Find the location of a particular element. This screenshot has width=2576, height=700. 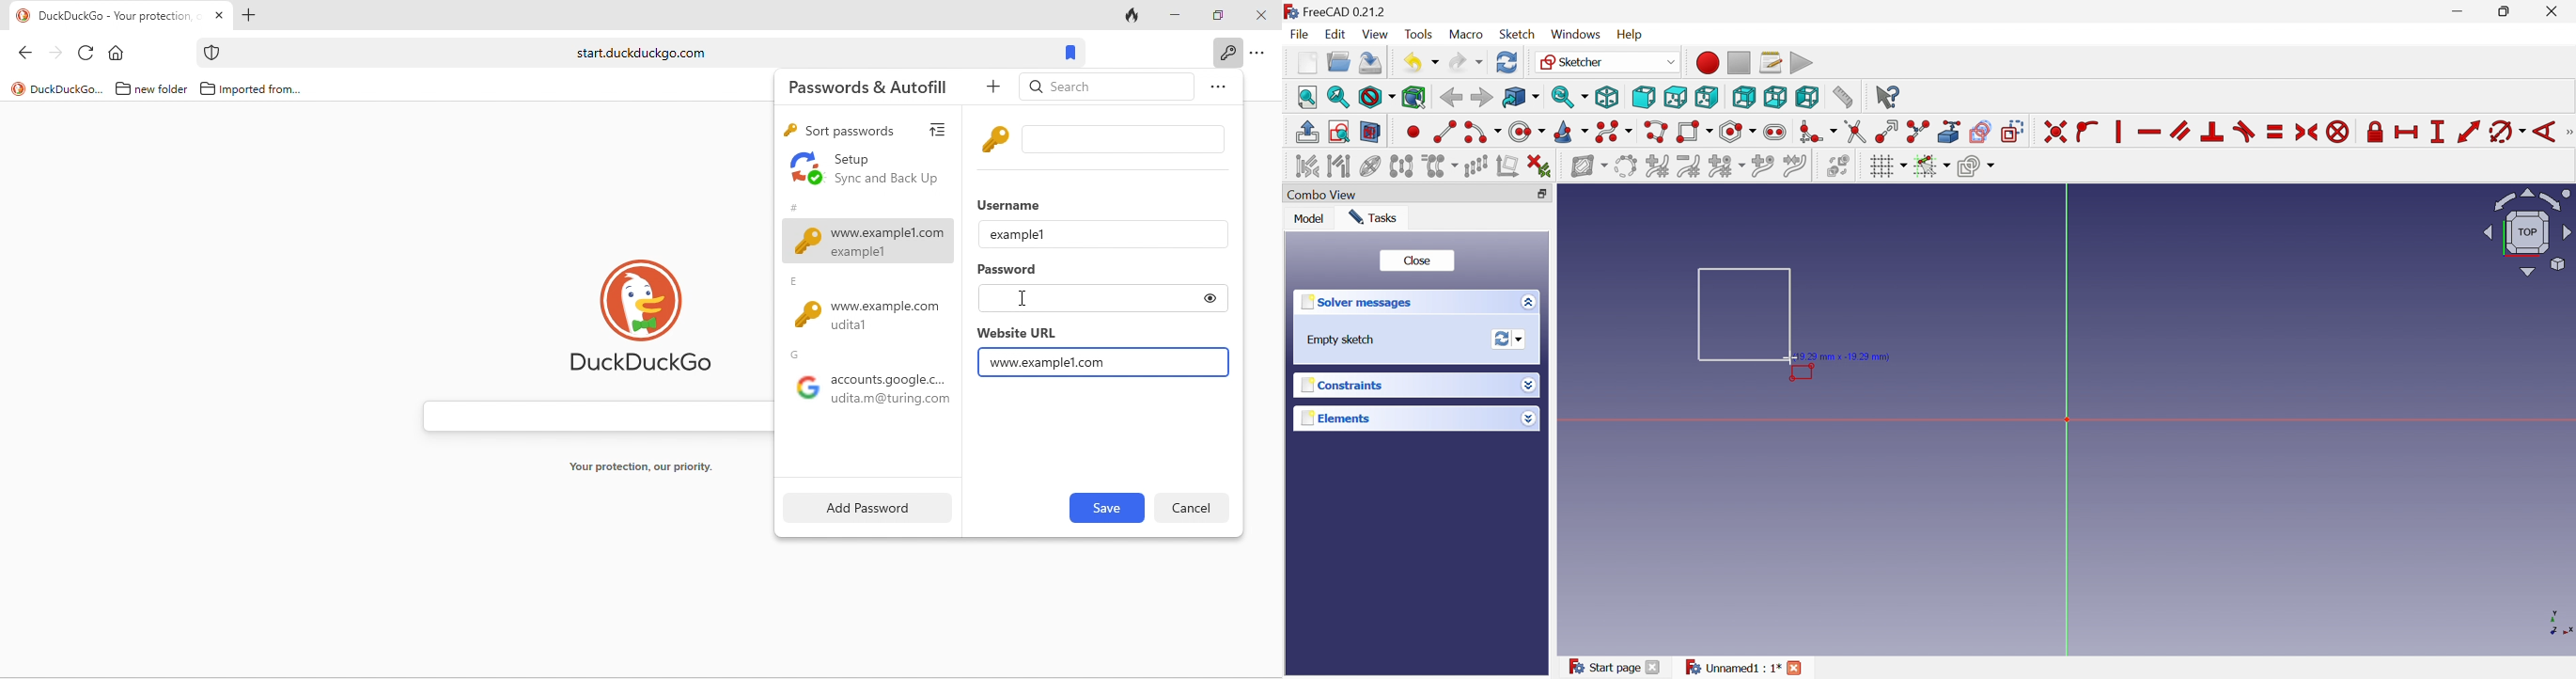

Close is located at coordinates (1418, 263).